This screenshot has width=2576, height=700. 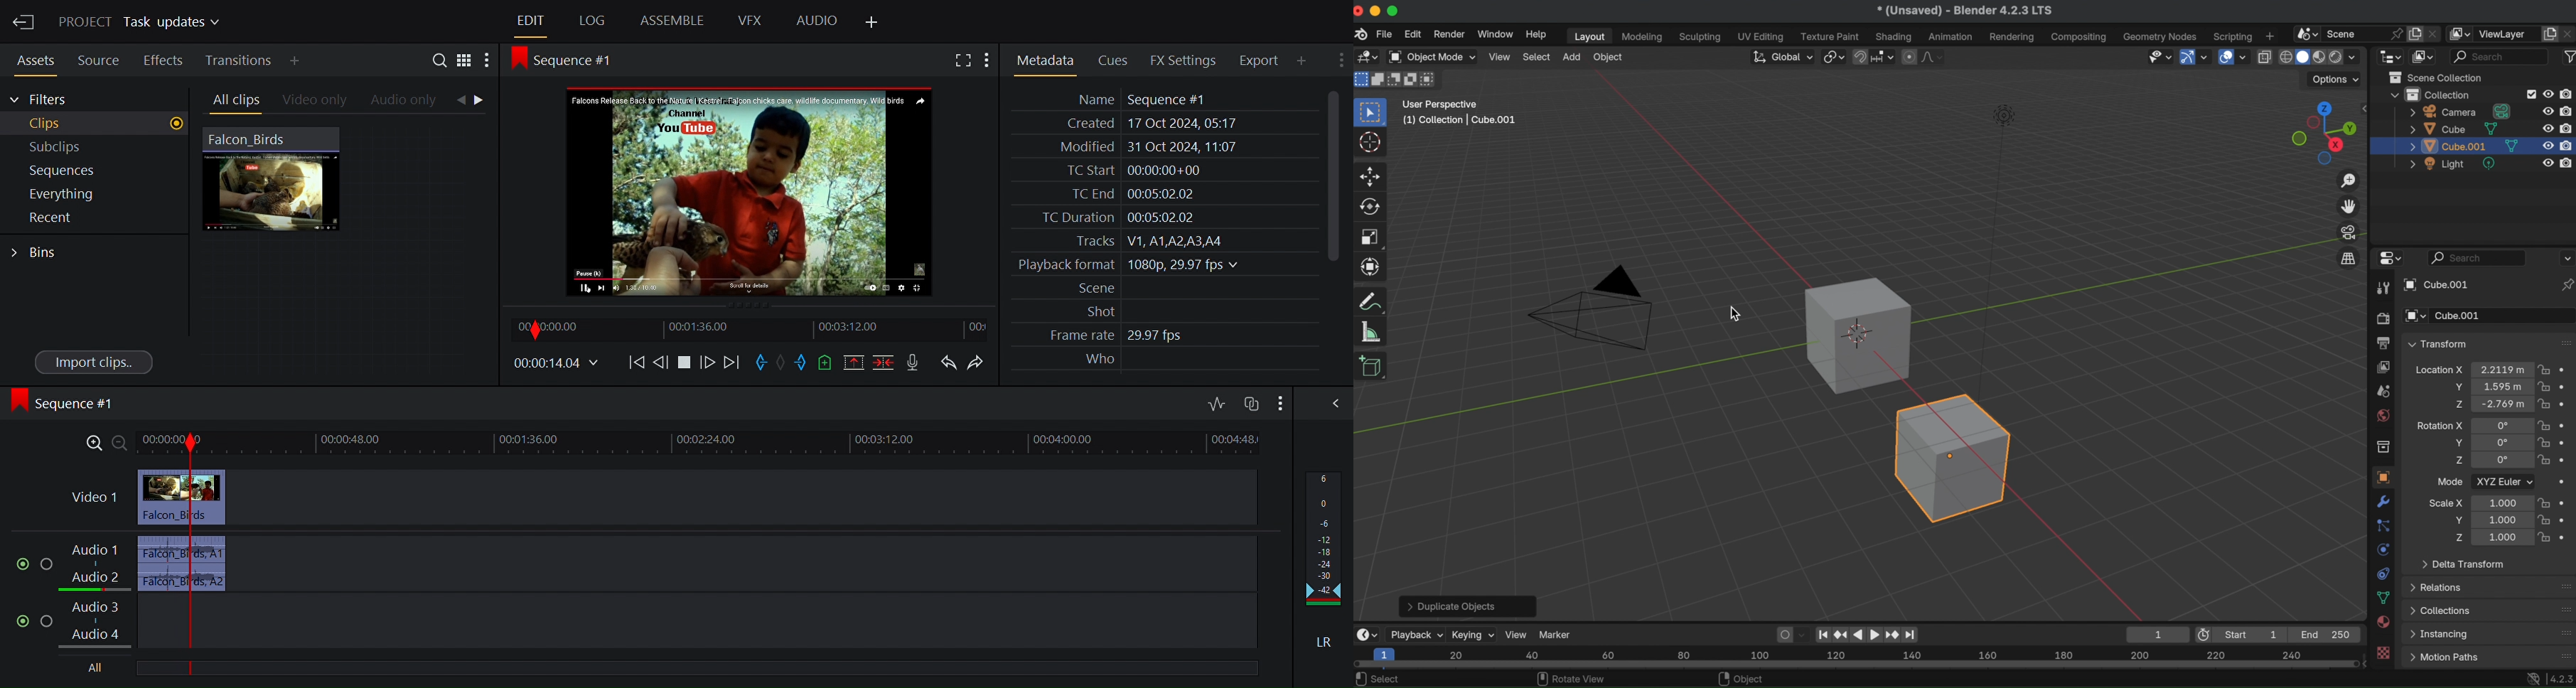 What do you see at coordinates (163, 60) in the screenshot?
I see `Effects` at bounding box center [163, 60].